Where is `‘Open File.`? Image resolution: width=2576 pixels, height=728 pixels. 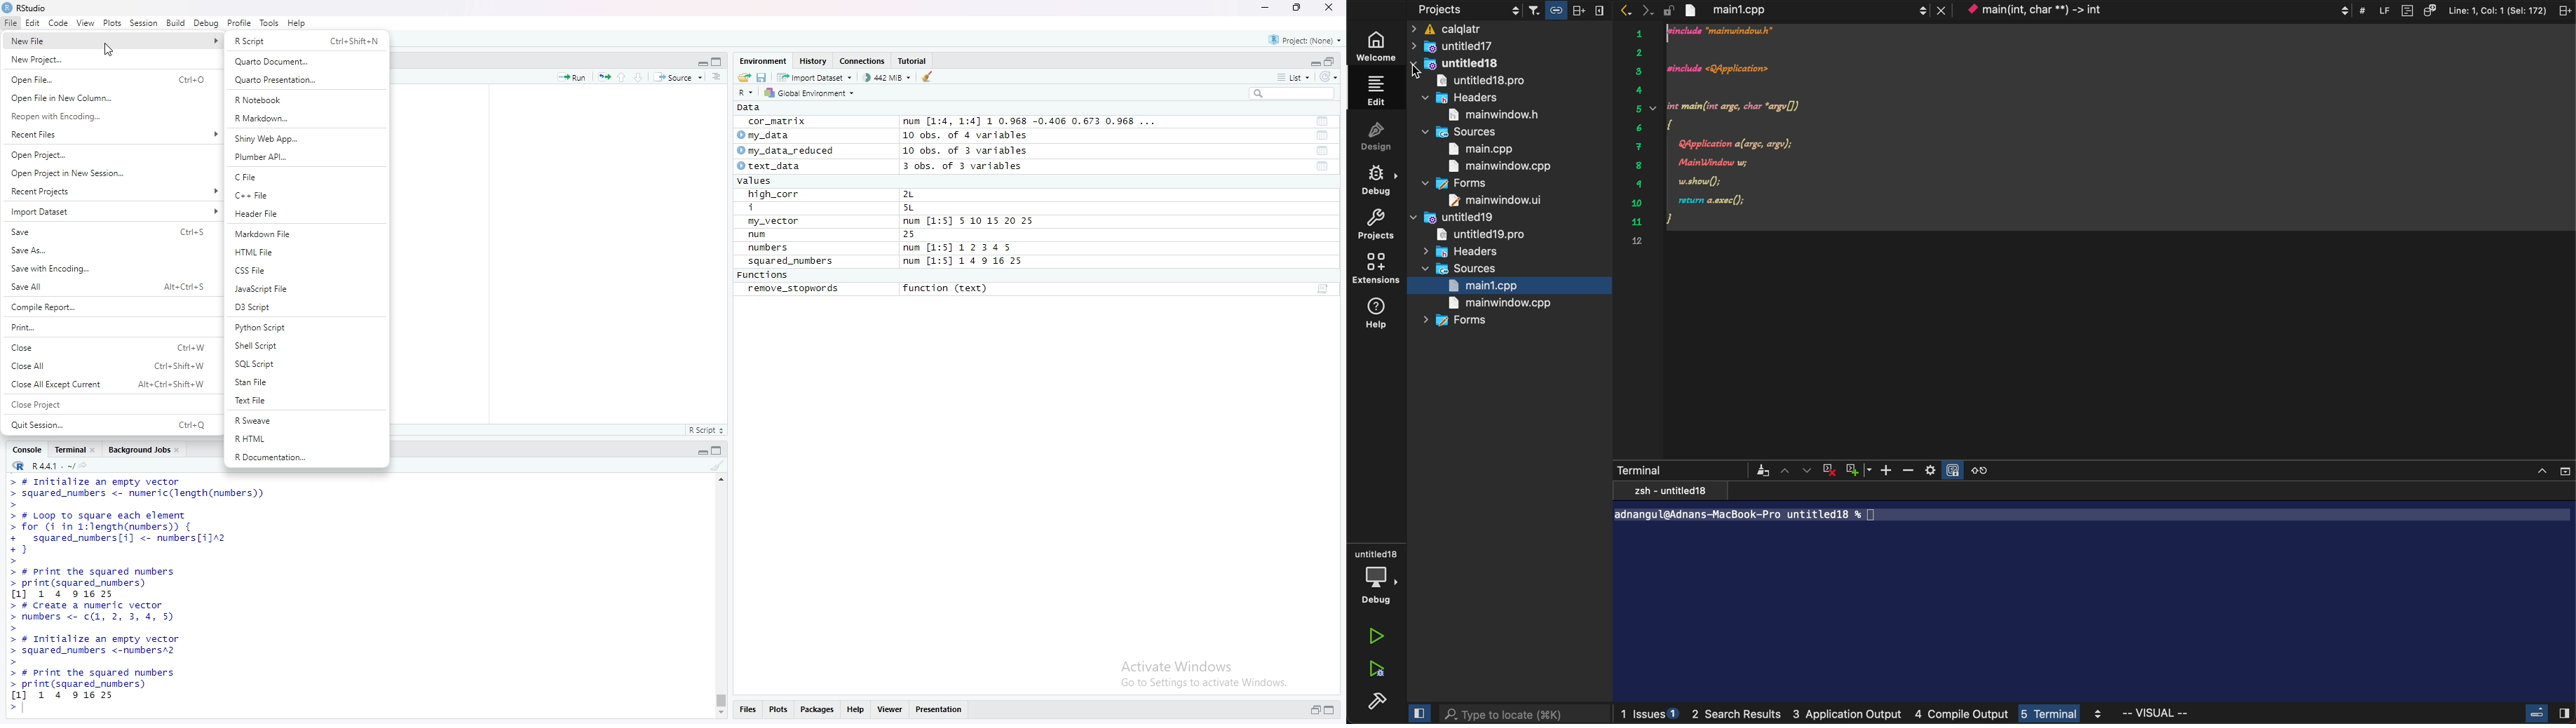 ‘Open File. is located at coordinates (105, 78).